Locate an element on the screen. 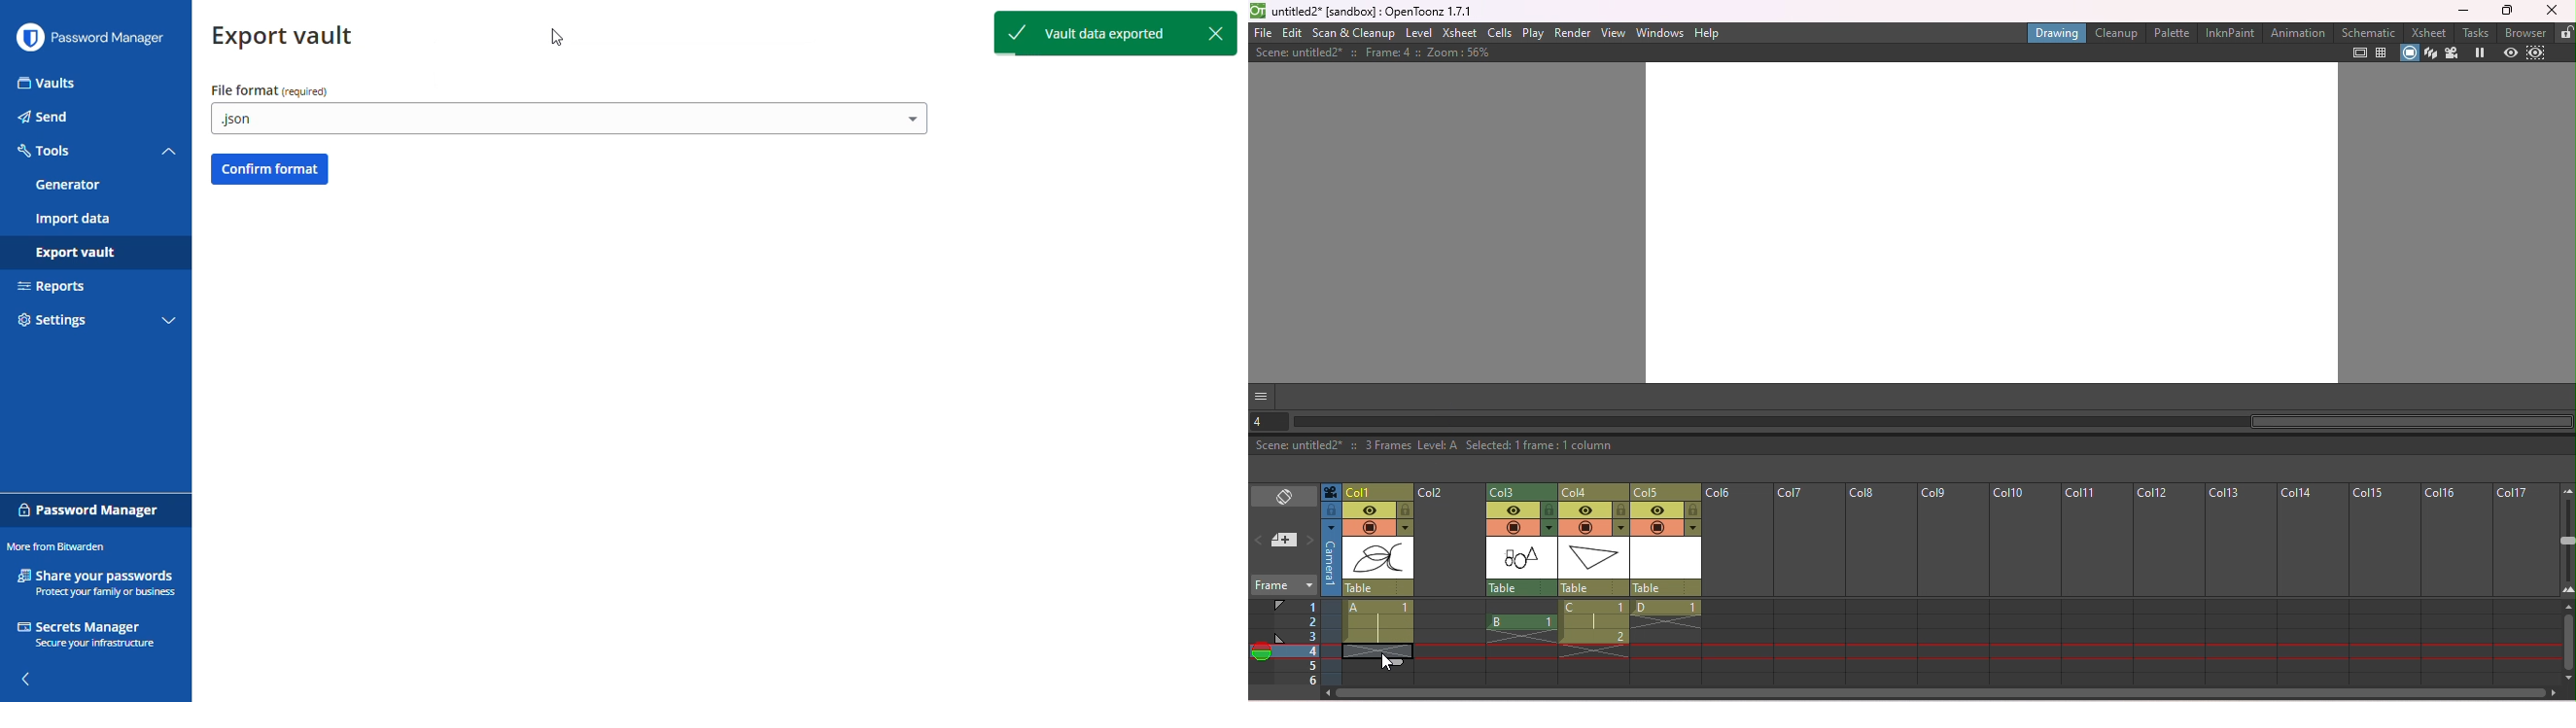 This screenshot has height=728, width=2576. logo is located at coordinates (29, 37).